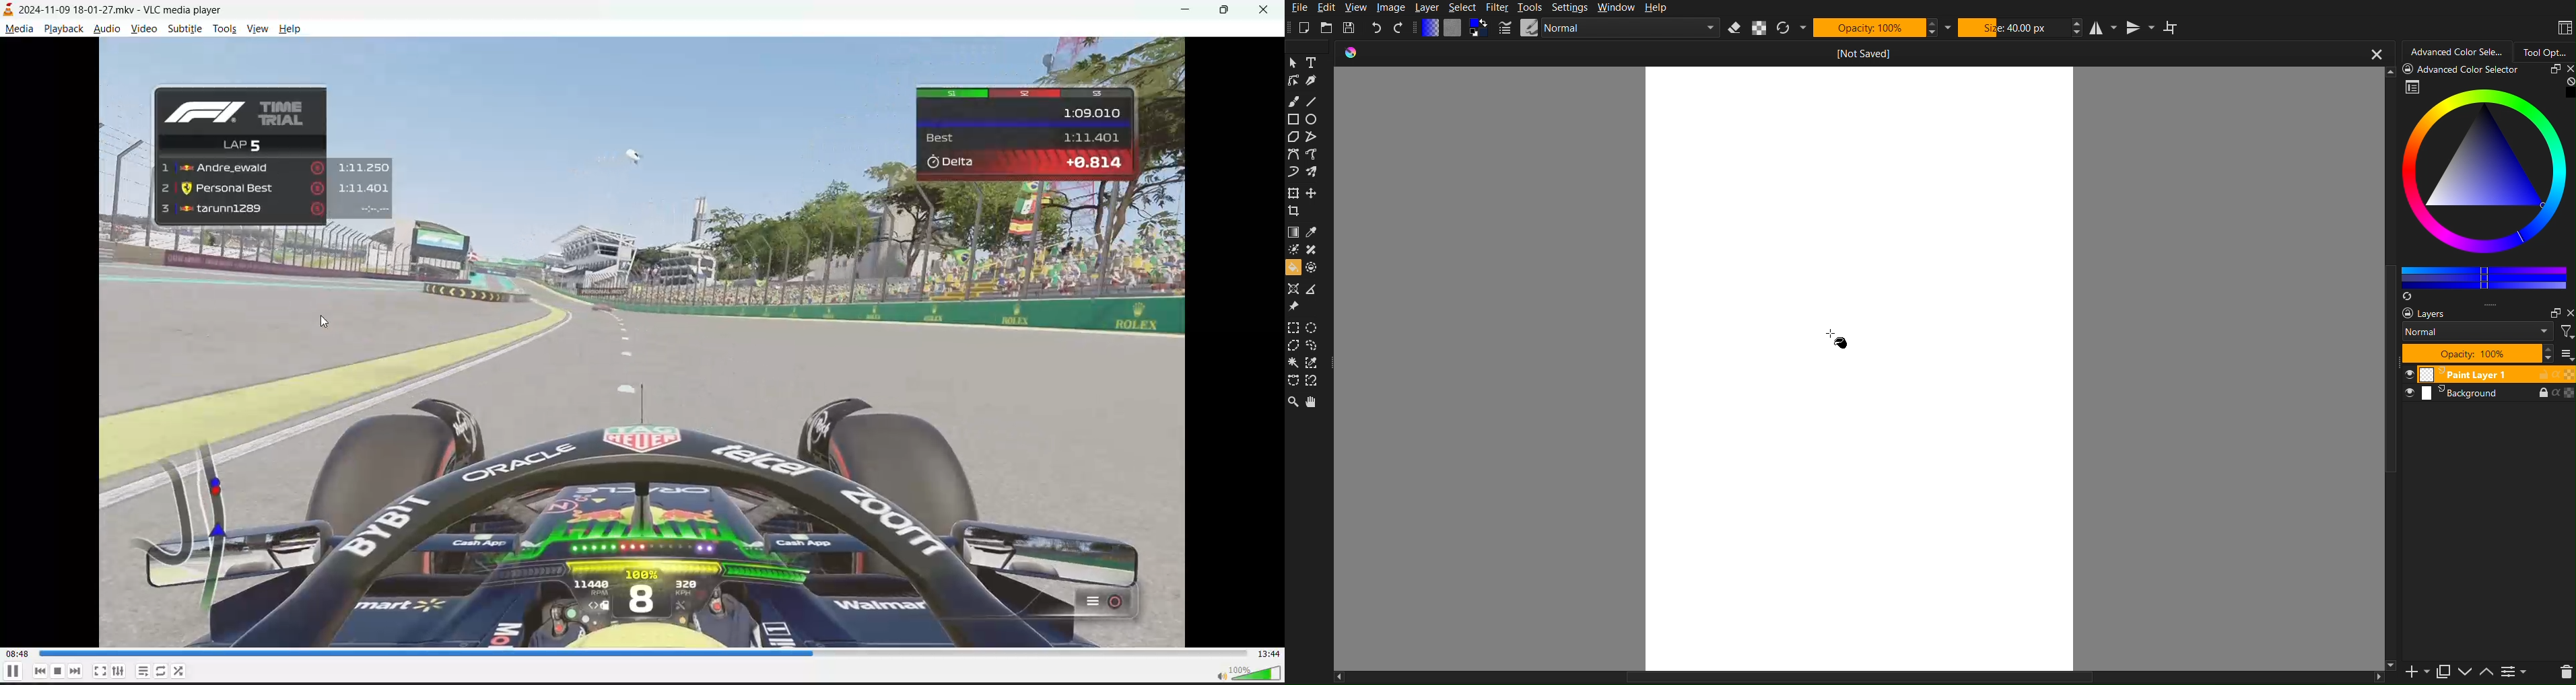  Describe the element at coordinates (2484, 354) in the screenshot. I see `opacity 100%` at that location.